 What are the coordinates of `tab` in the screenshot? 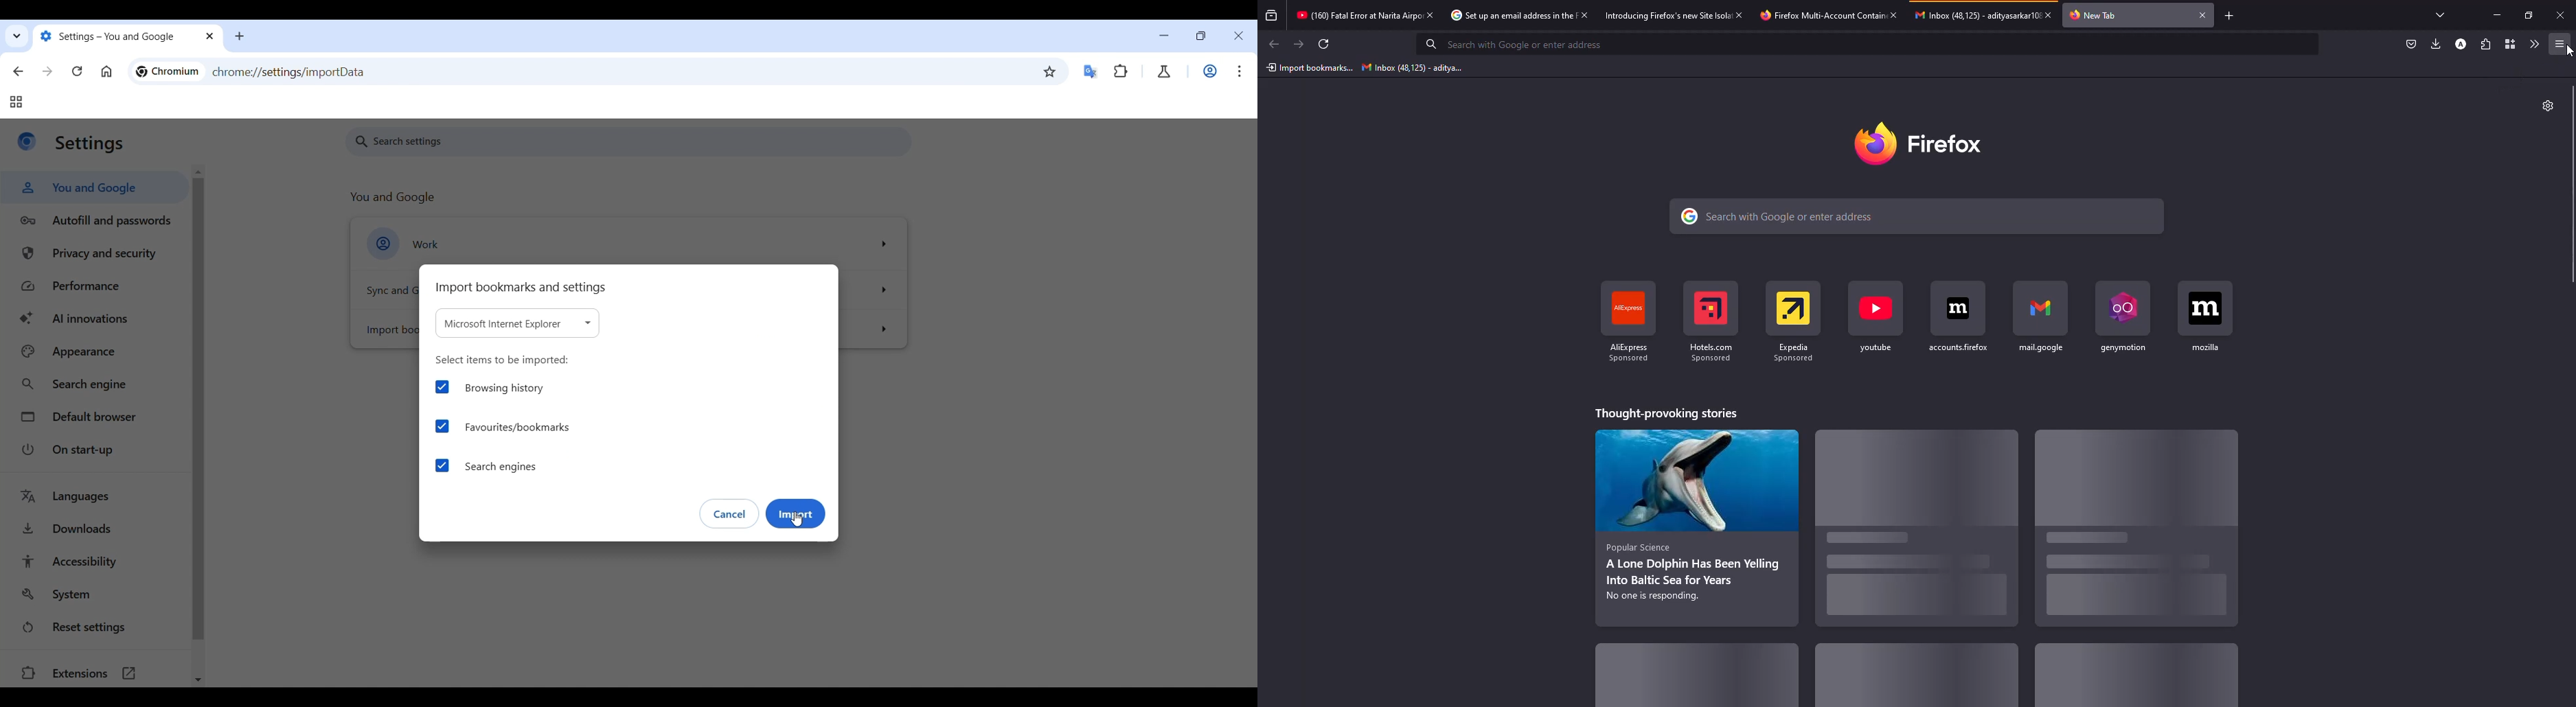 It's located at (1356, 16).